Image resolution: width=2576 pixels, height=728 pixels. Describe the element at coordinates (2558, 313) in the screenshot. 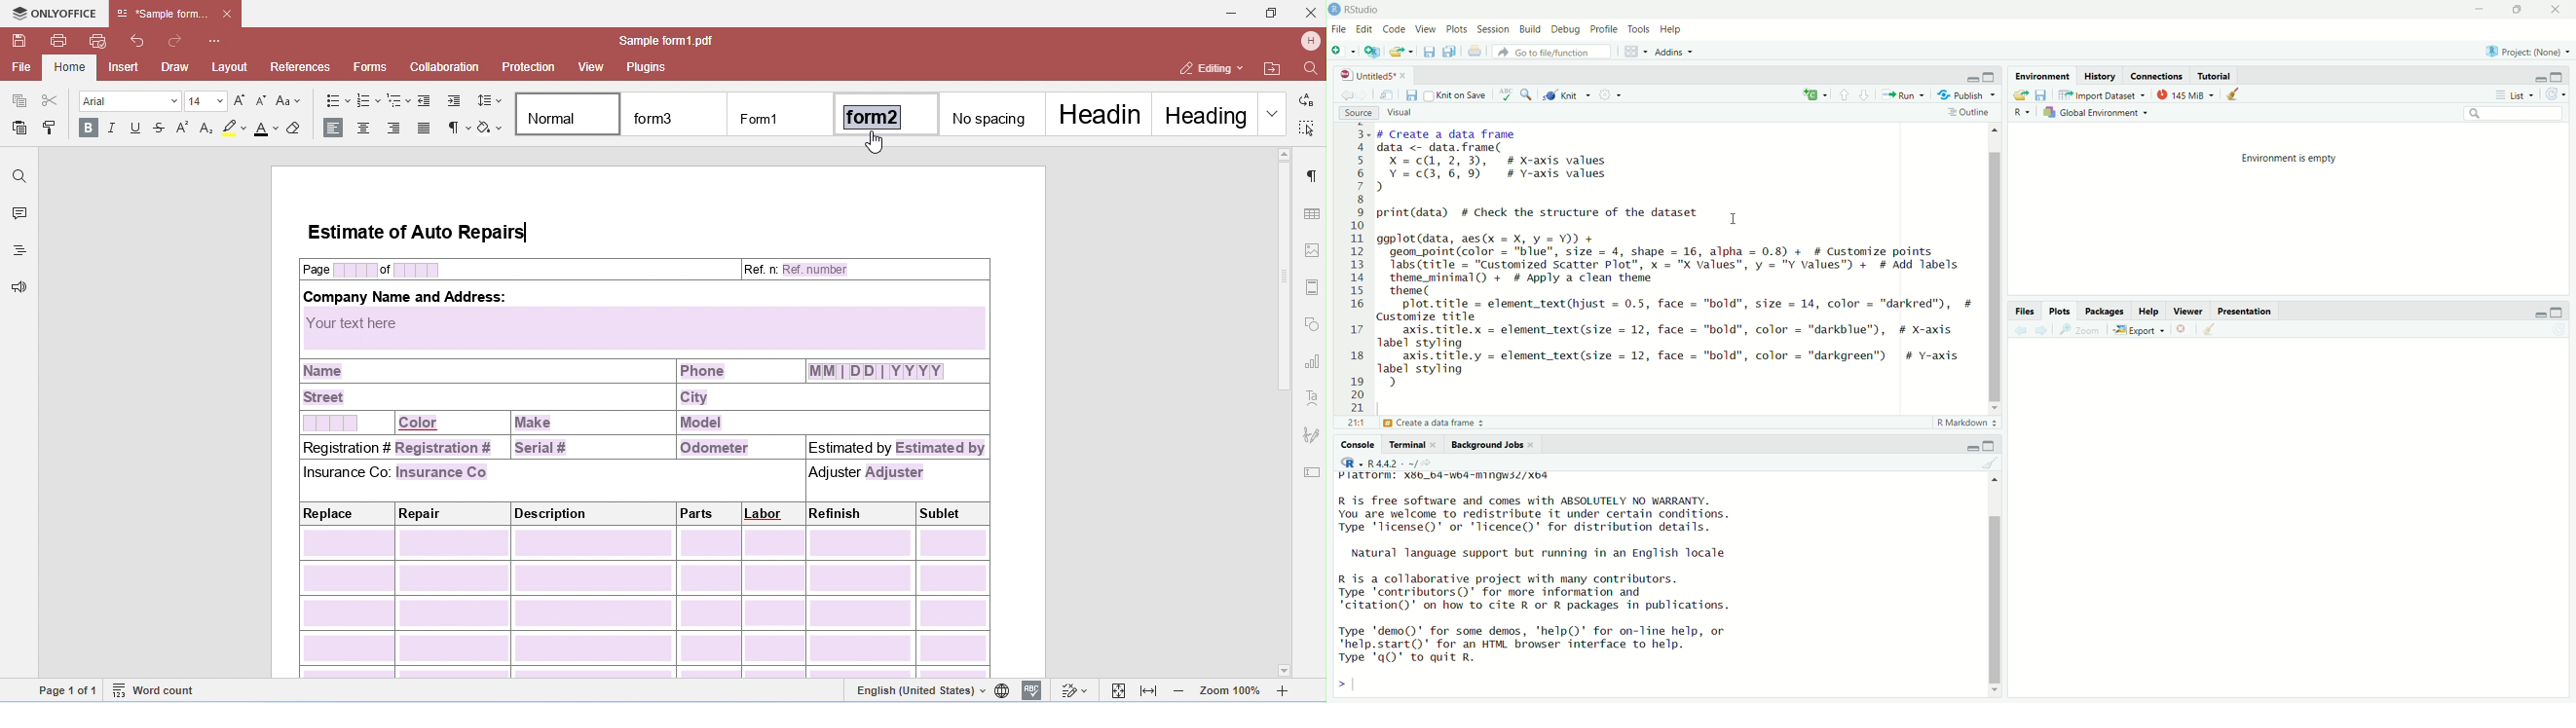

I see `Maximize` at that location.